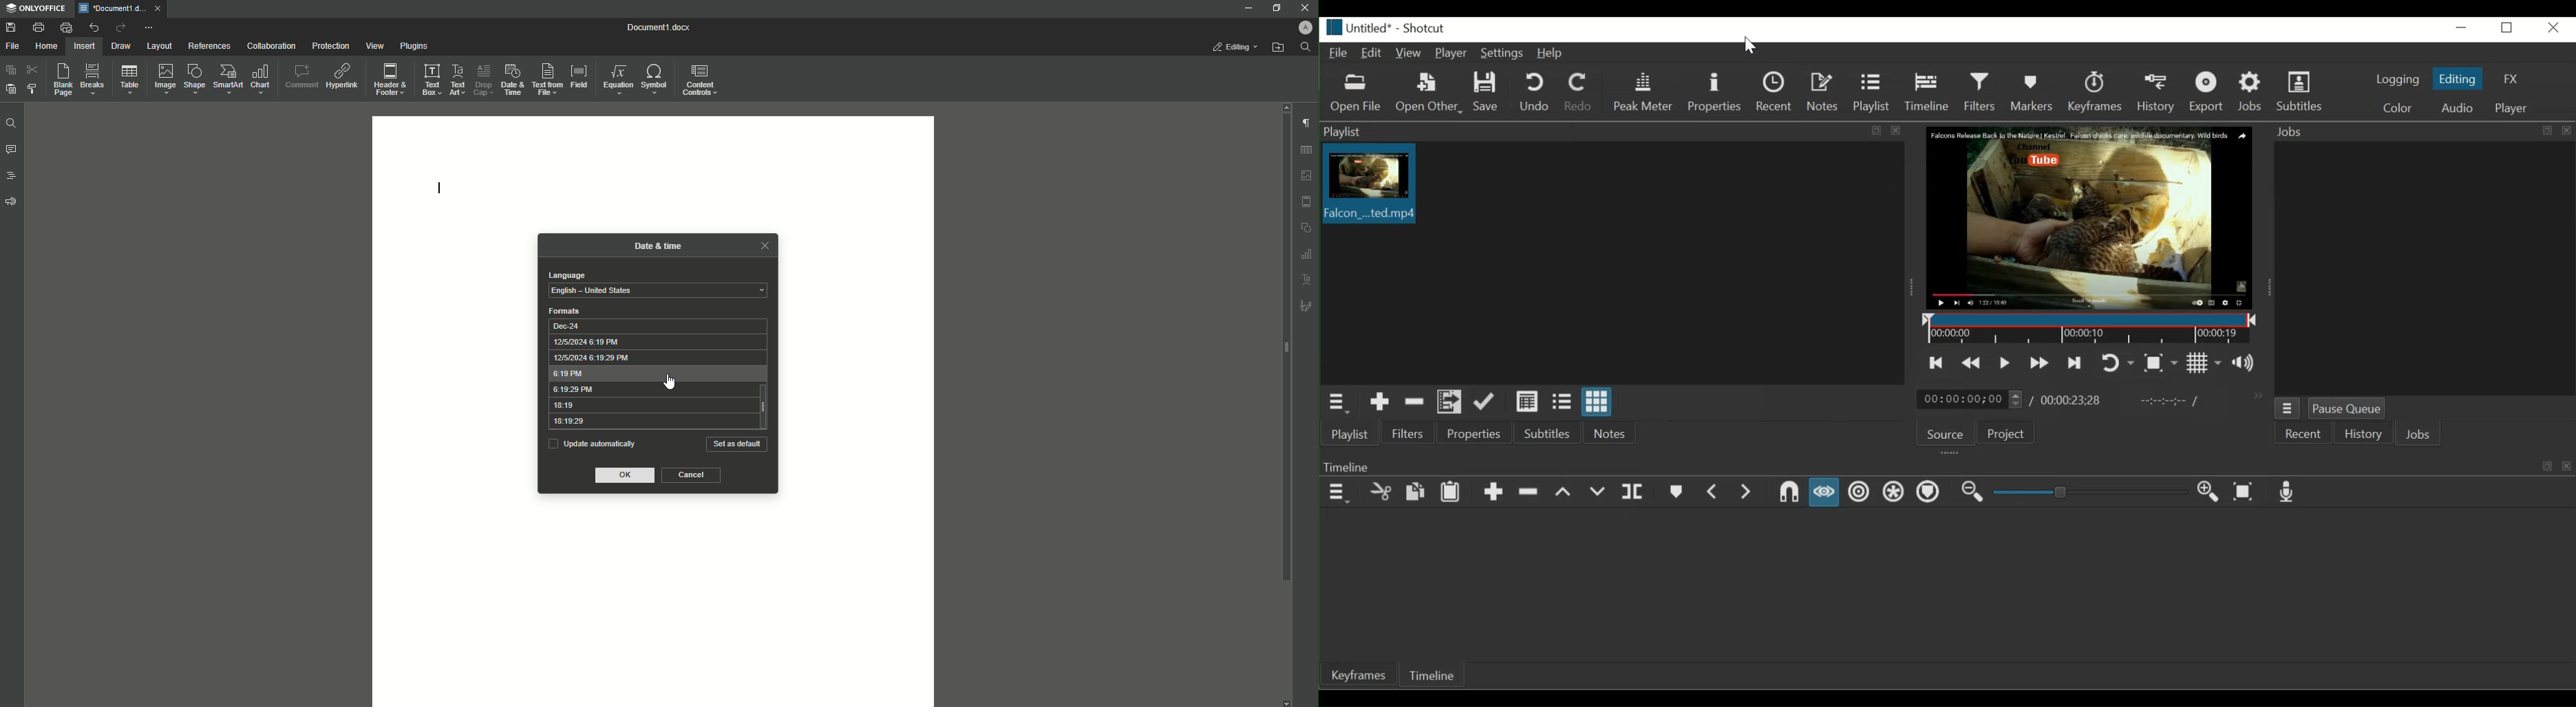 This screenshot has width=2576, height=728. I want to click on Toggle play or pause, so click(2004, 361).